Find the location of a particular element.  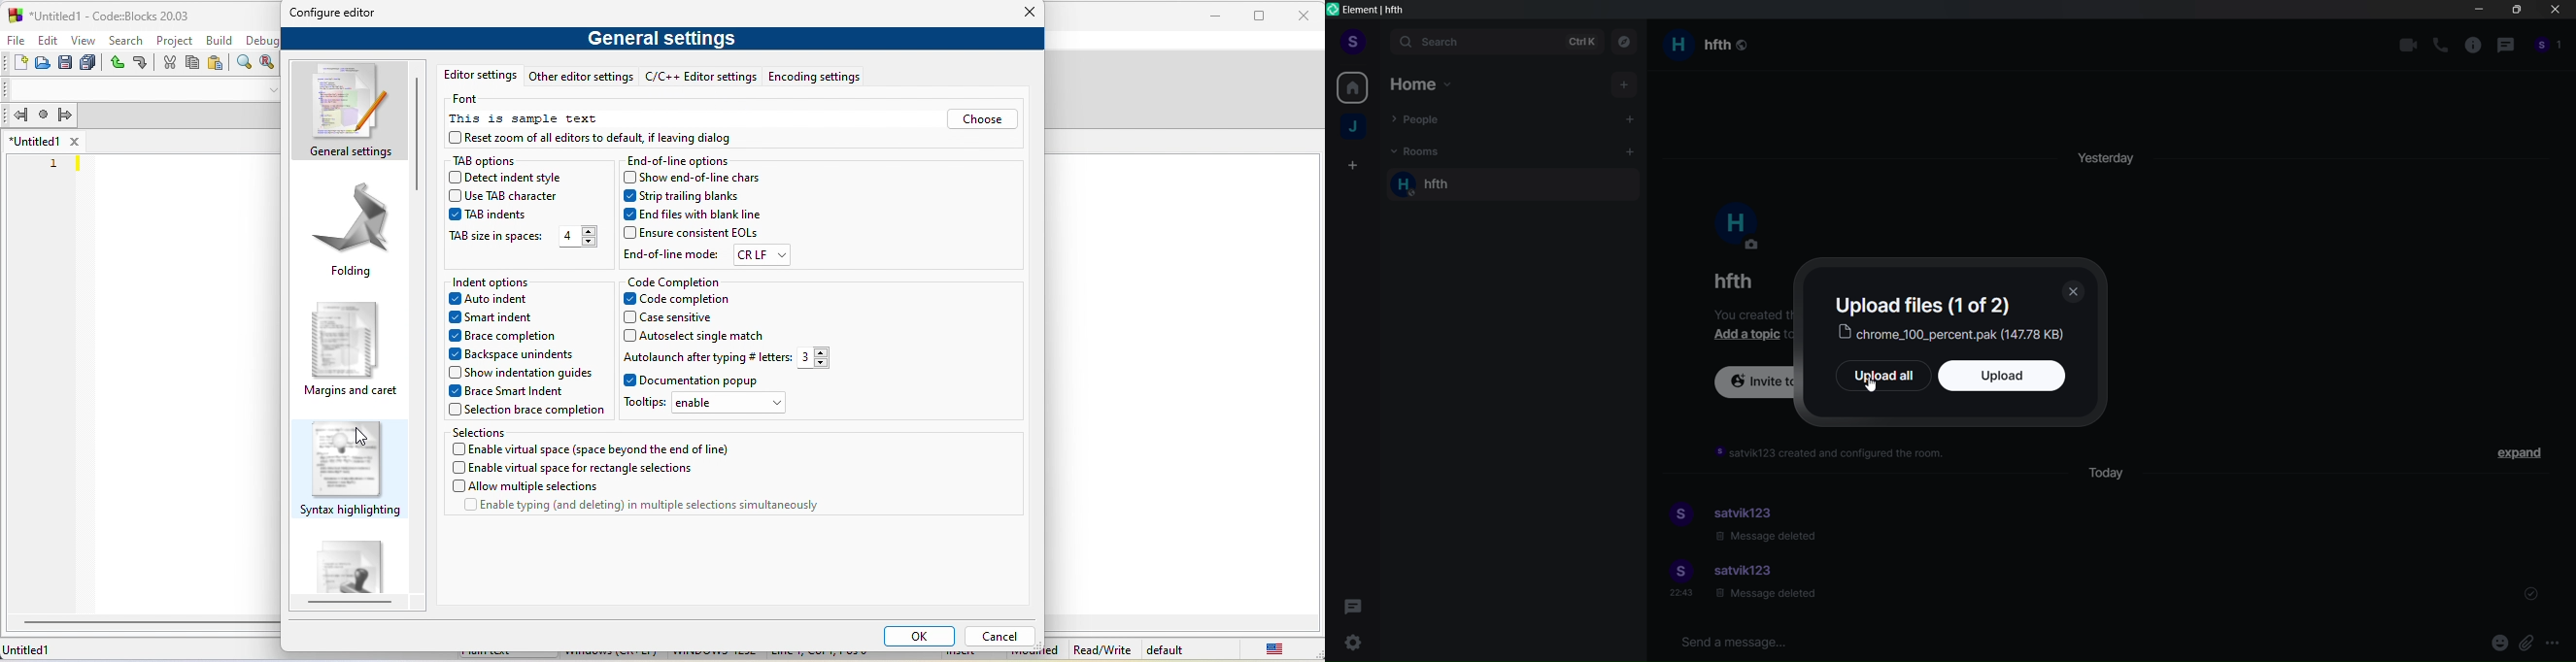

upload all is located at coordinates (1875, 377).